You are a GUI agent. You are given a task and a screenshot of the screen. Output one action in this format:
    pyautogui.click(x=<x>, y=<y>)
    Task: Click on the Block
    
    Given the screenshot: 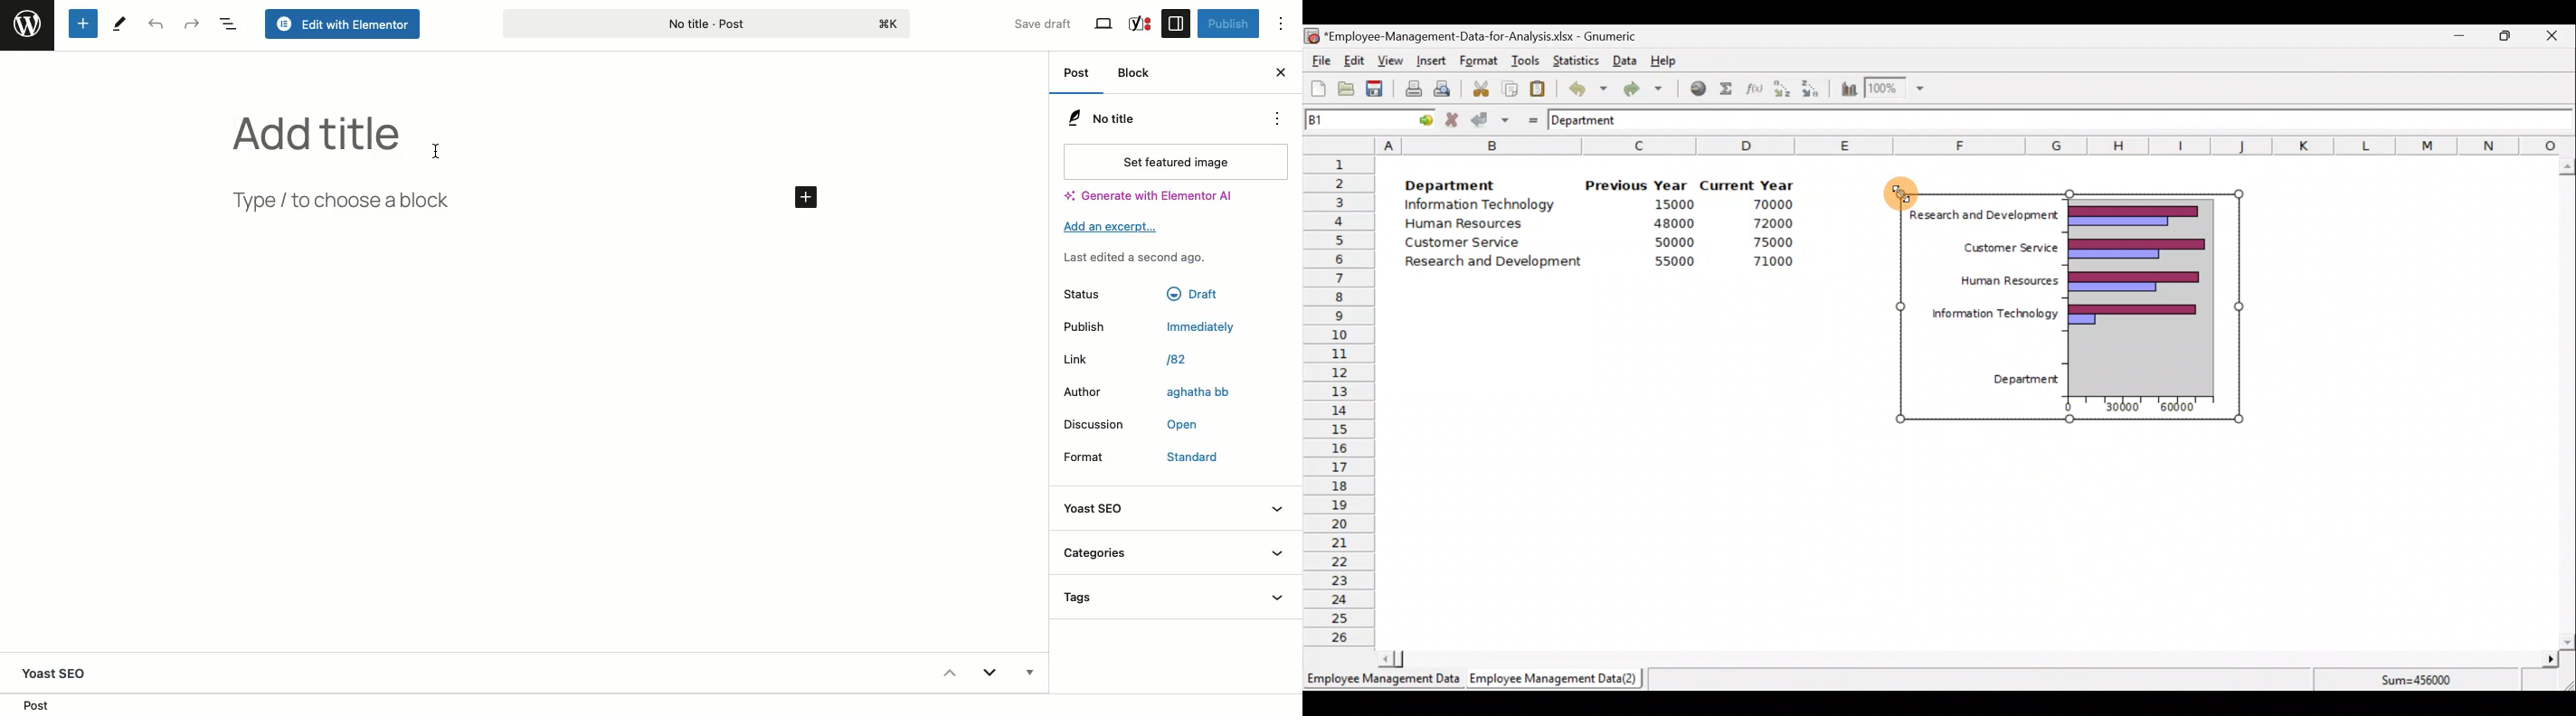 What is the action you would take?
    pyautogui.click(x=1138, y=75)
    